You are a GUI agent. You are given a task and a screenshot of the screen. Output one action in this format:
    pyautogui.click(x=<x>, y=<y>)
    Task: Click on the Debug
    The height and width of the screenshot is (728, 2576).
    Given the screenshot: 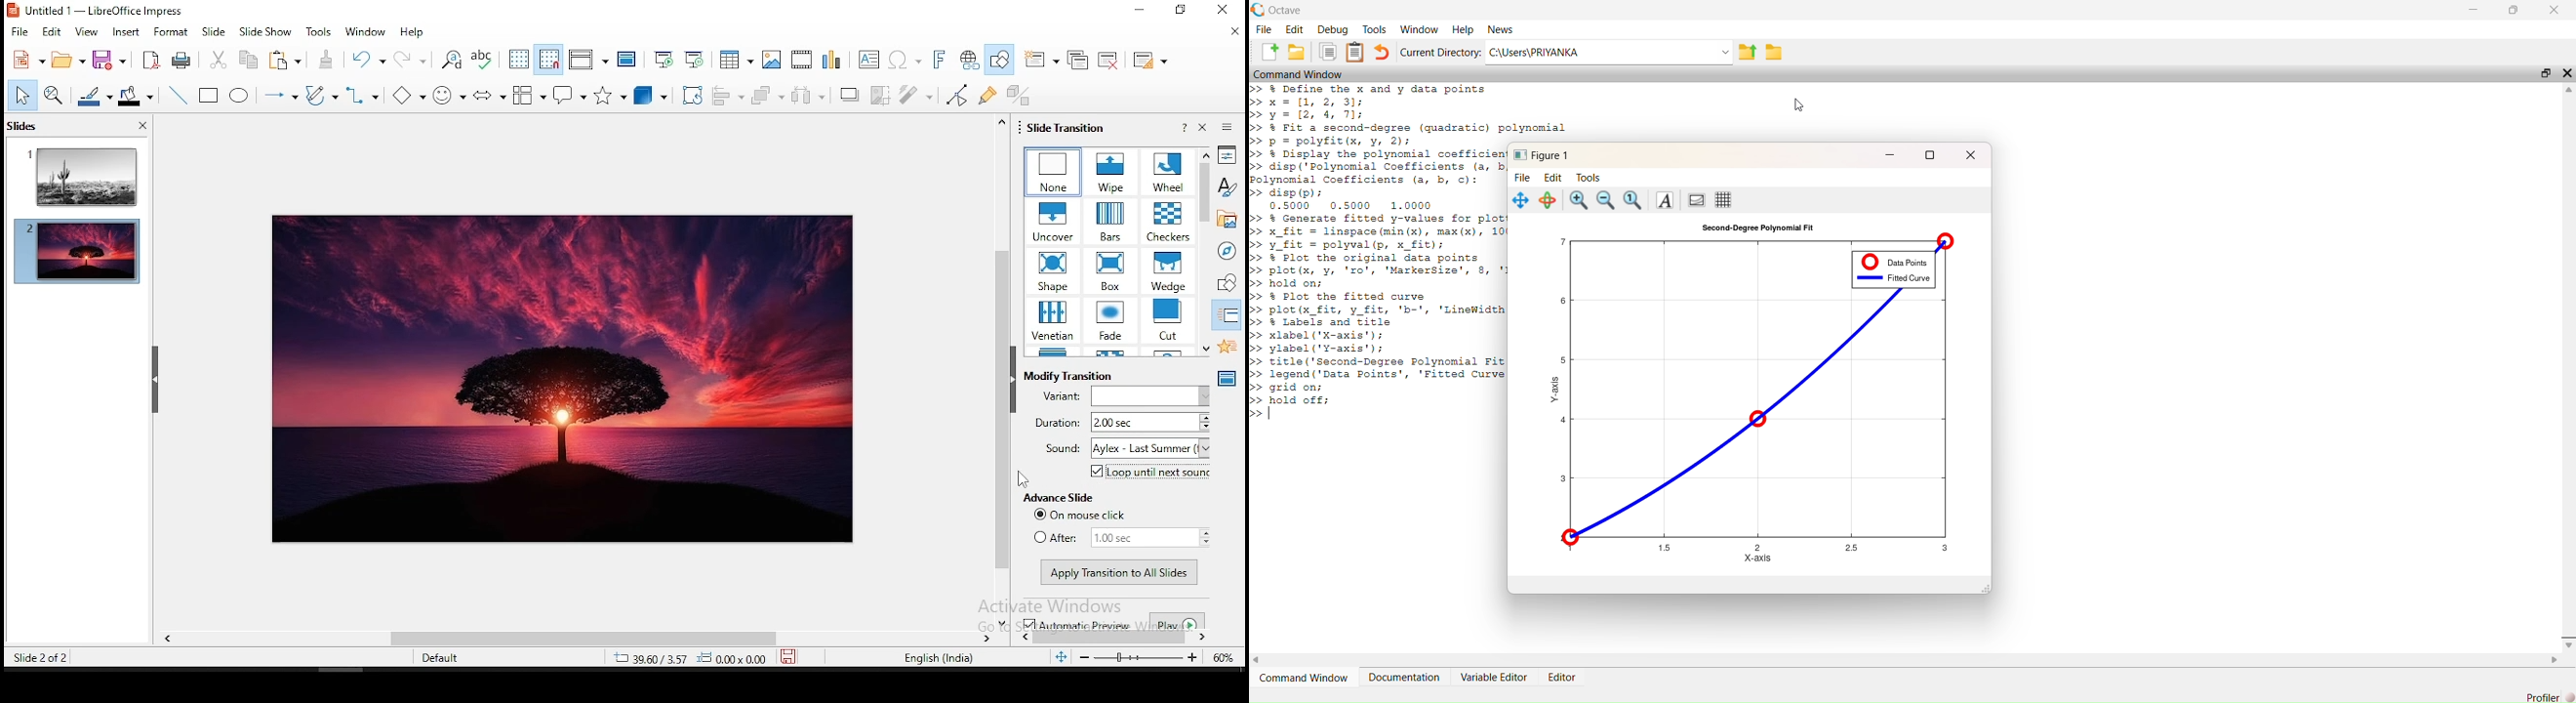 What is the action you would take?
    pyautogui.click(x=1333, y=30)
    